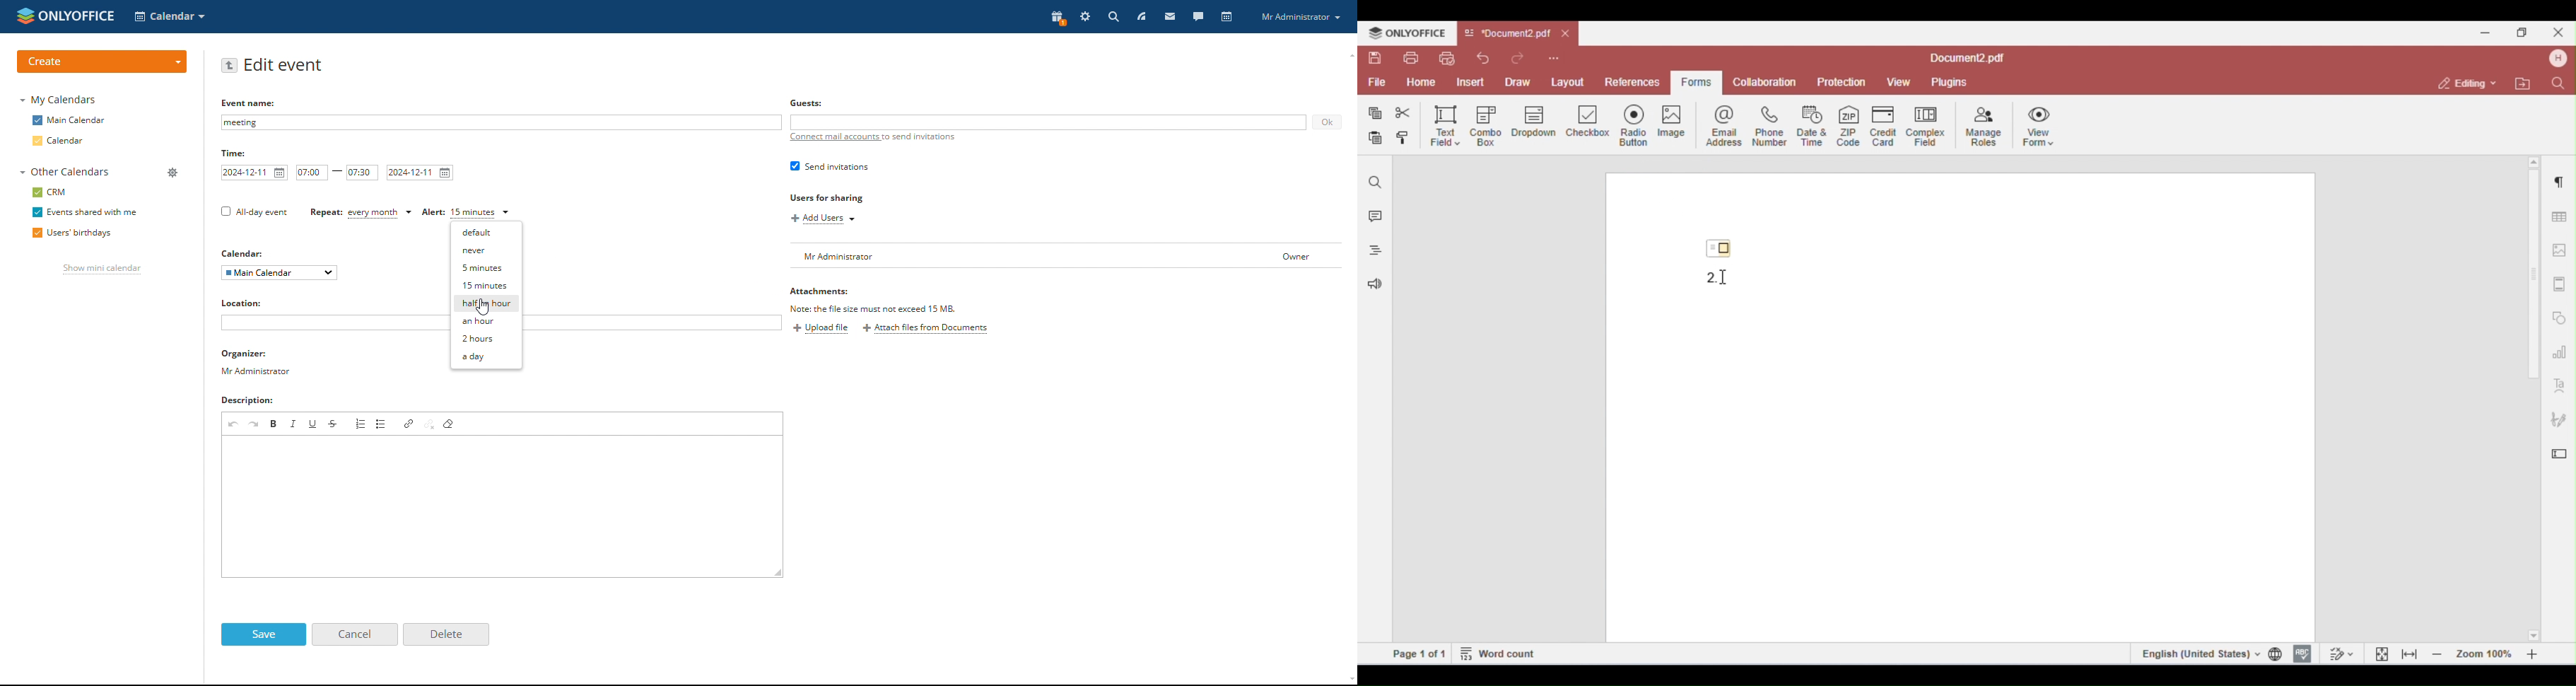  Describe the element at coordinates (71, 141) in the screenshot. I see `calendar` at that location.